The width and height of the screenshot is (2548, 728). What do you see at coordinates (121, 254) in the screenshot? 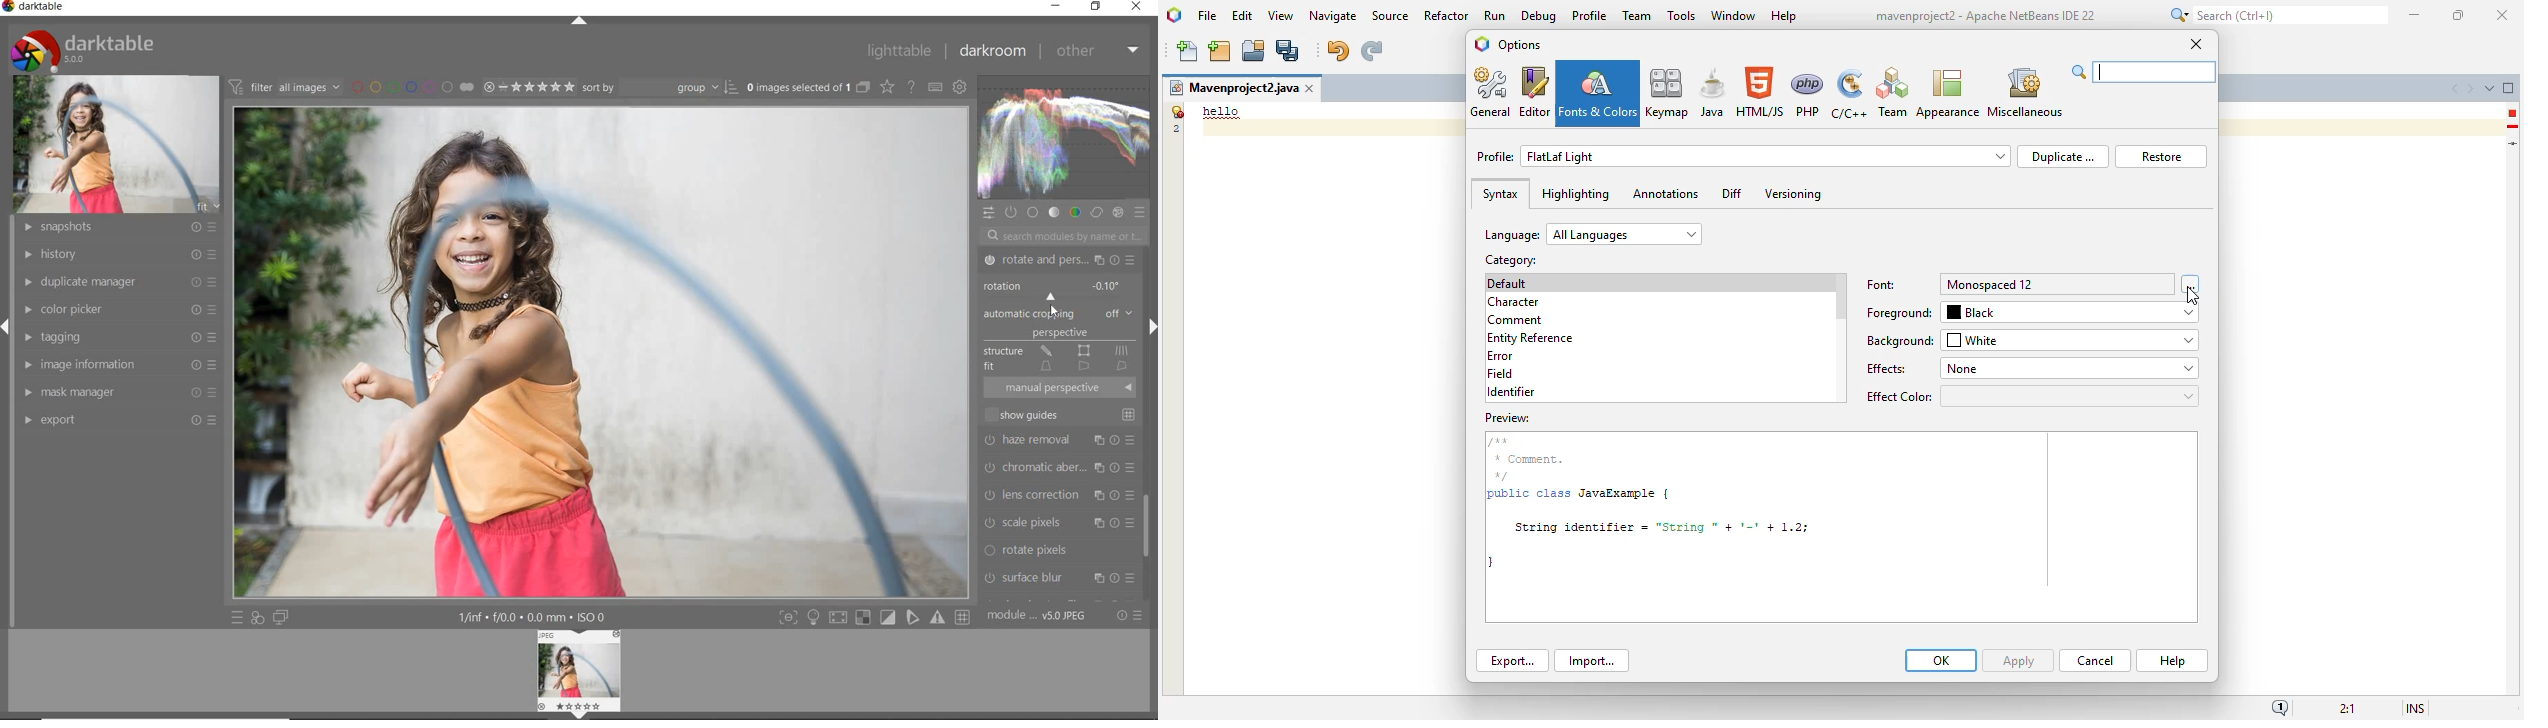
I see `history` at bounding box center [121, 254].